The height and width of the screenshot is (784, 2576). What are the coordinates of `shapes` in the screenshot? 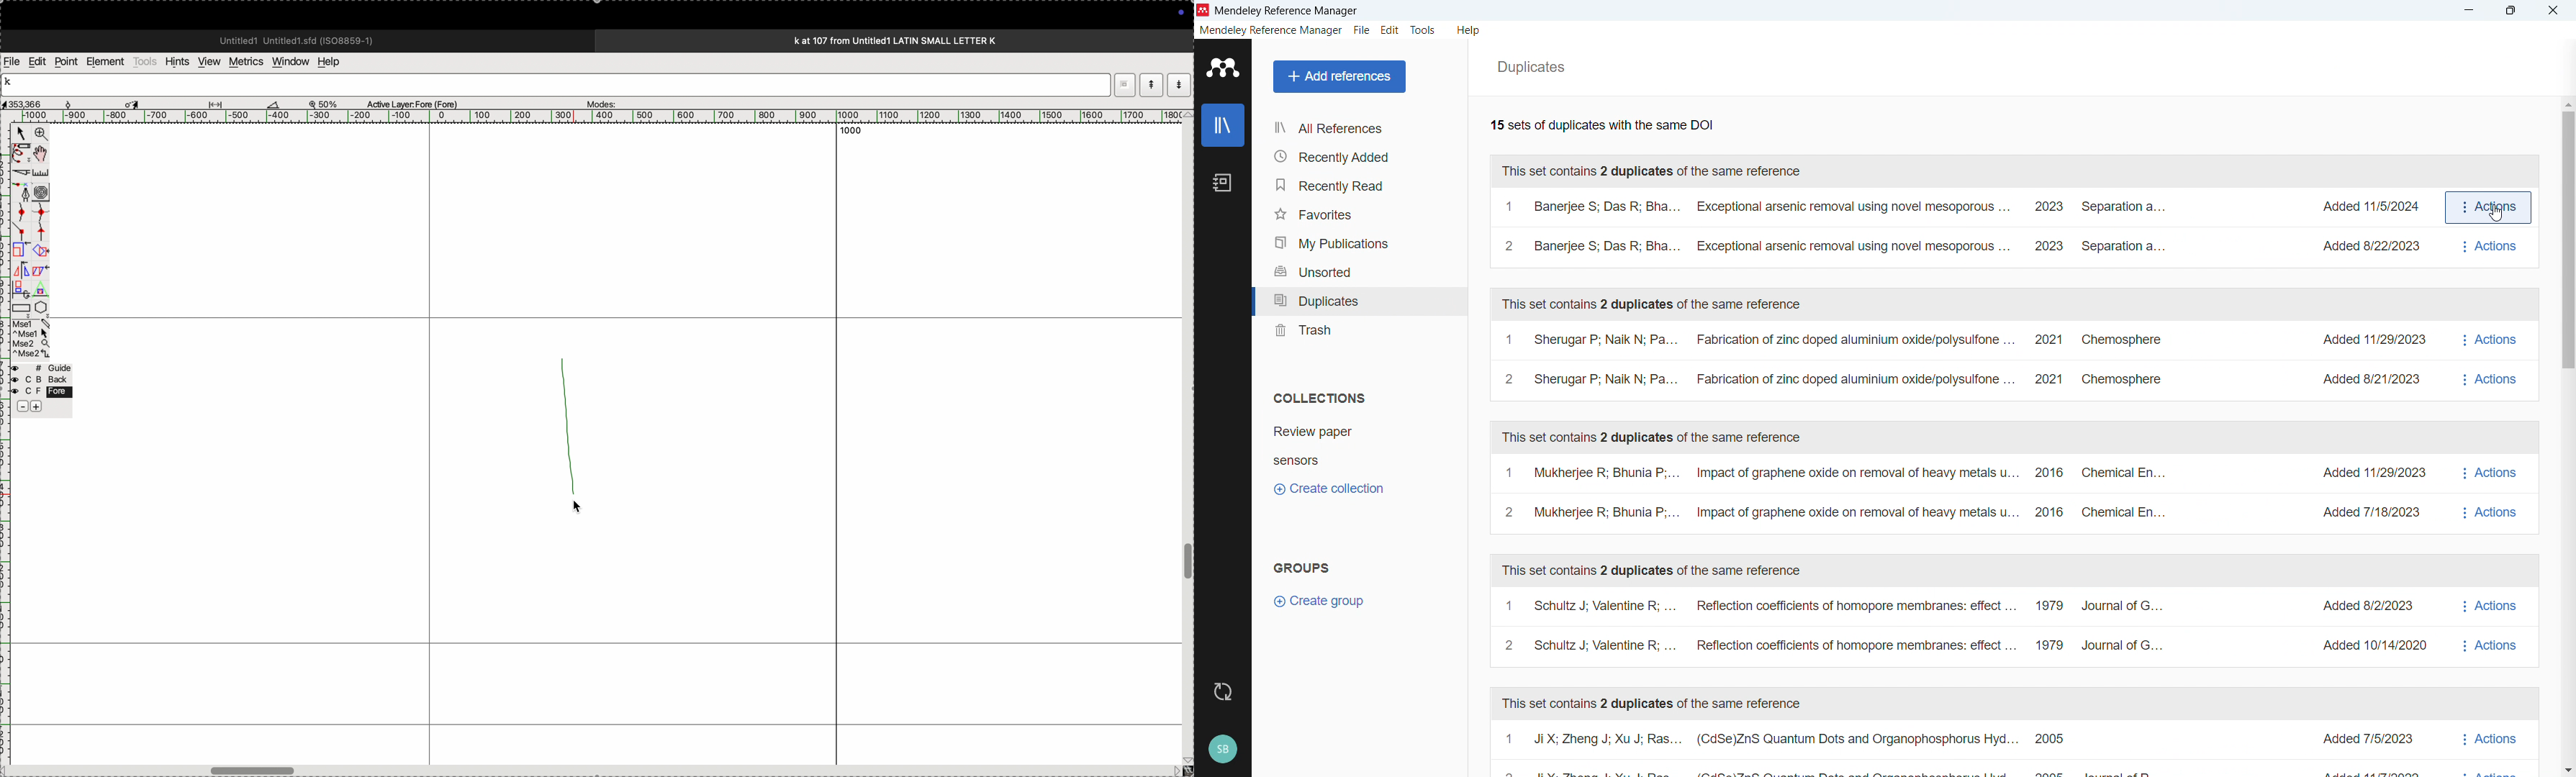 It's located at (40, 252).